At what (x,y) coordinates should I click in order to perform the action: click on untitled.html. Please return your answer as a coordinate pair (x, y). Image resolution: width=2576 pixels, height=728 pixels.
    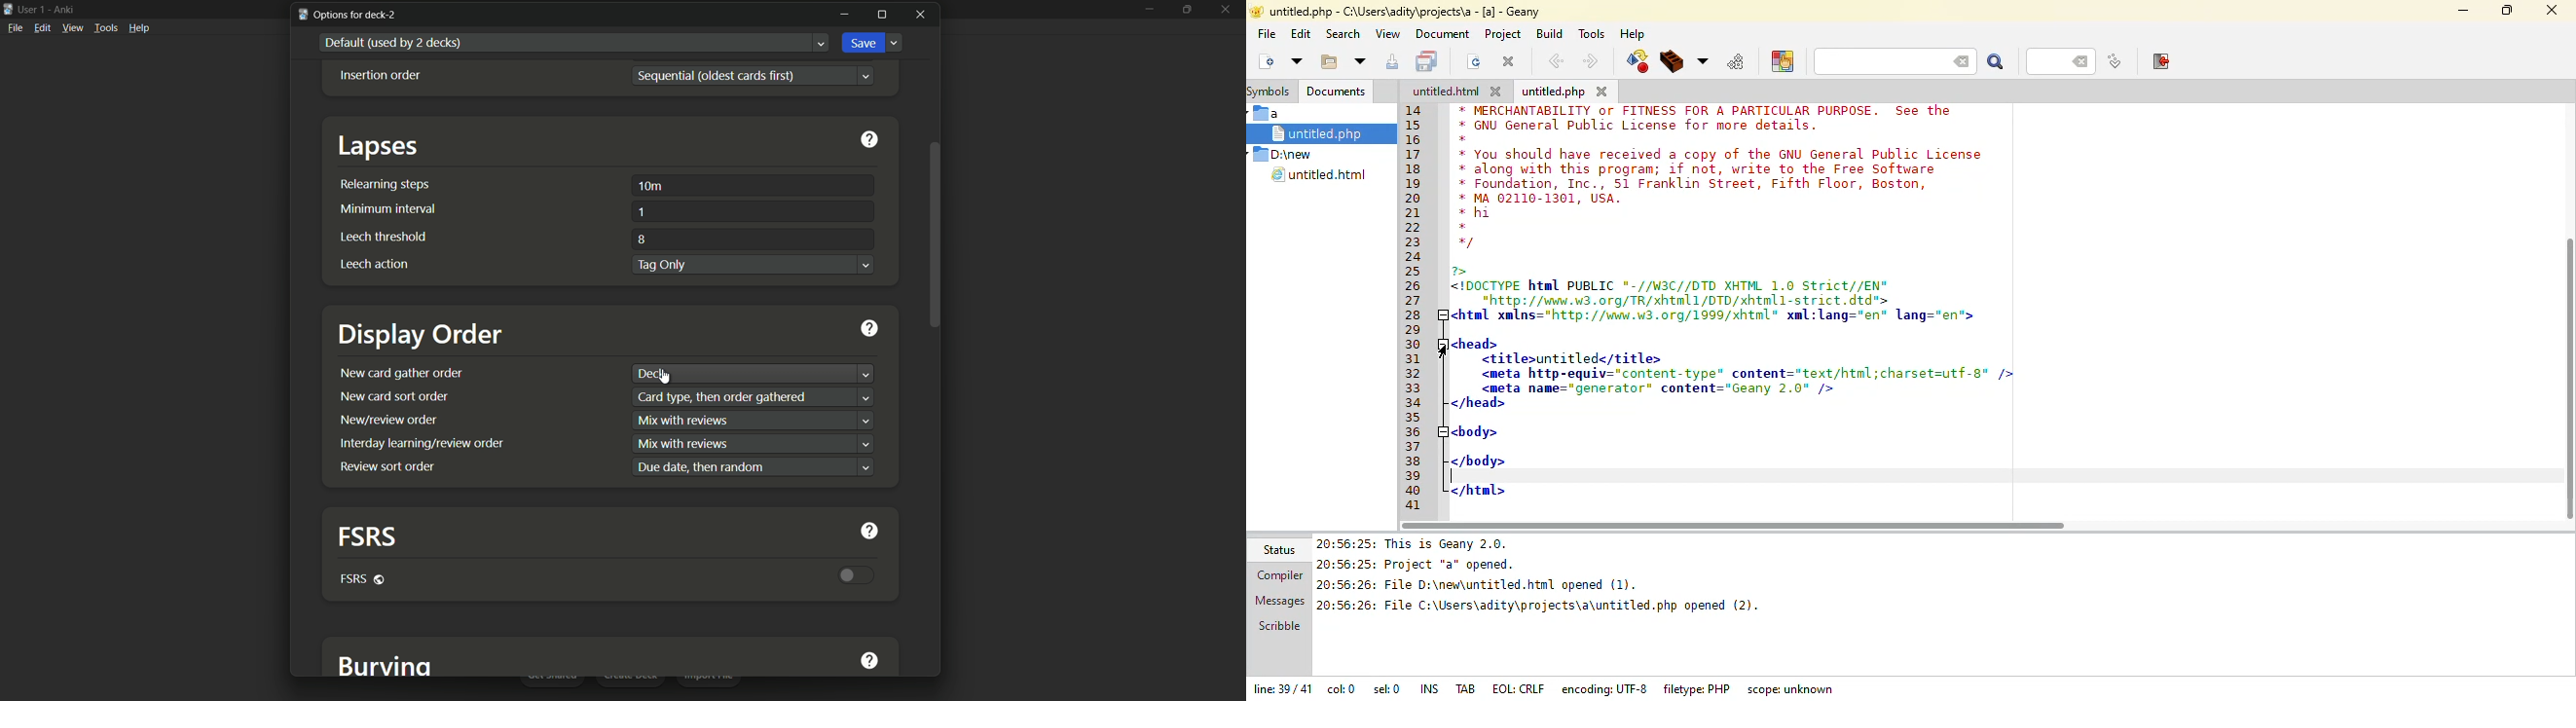
    Looking at the image, I should click on (1322, 175).